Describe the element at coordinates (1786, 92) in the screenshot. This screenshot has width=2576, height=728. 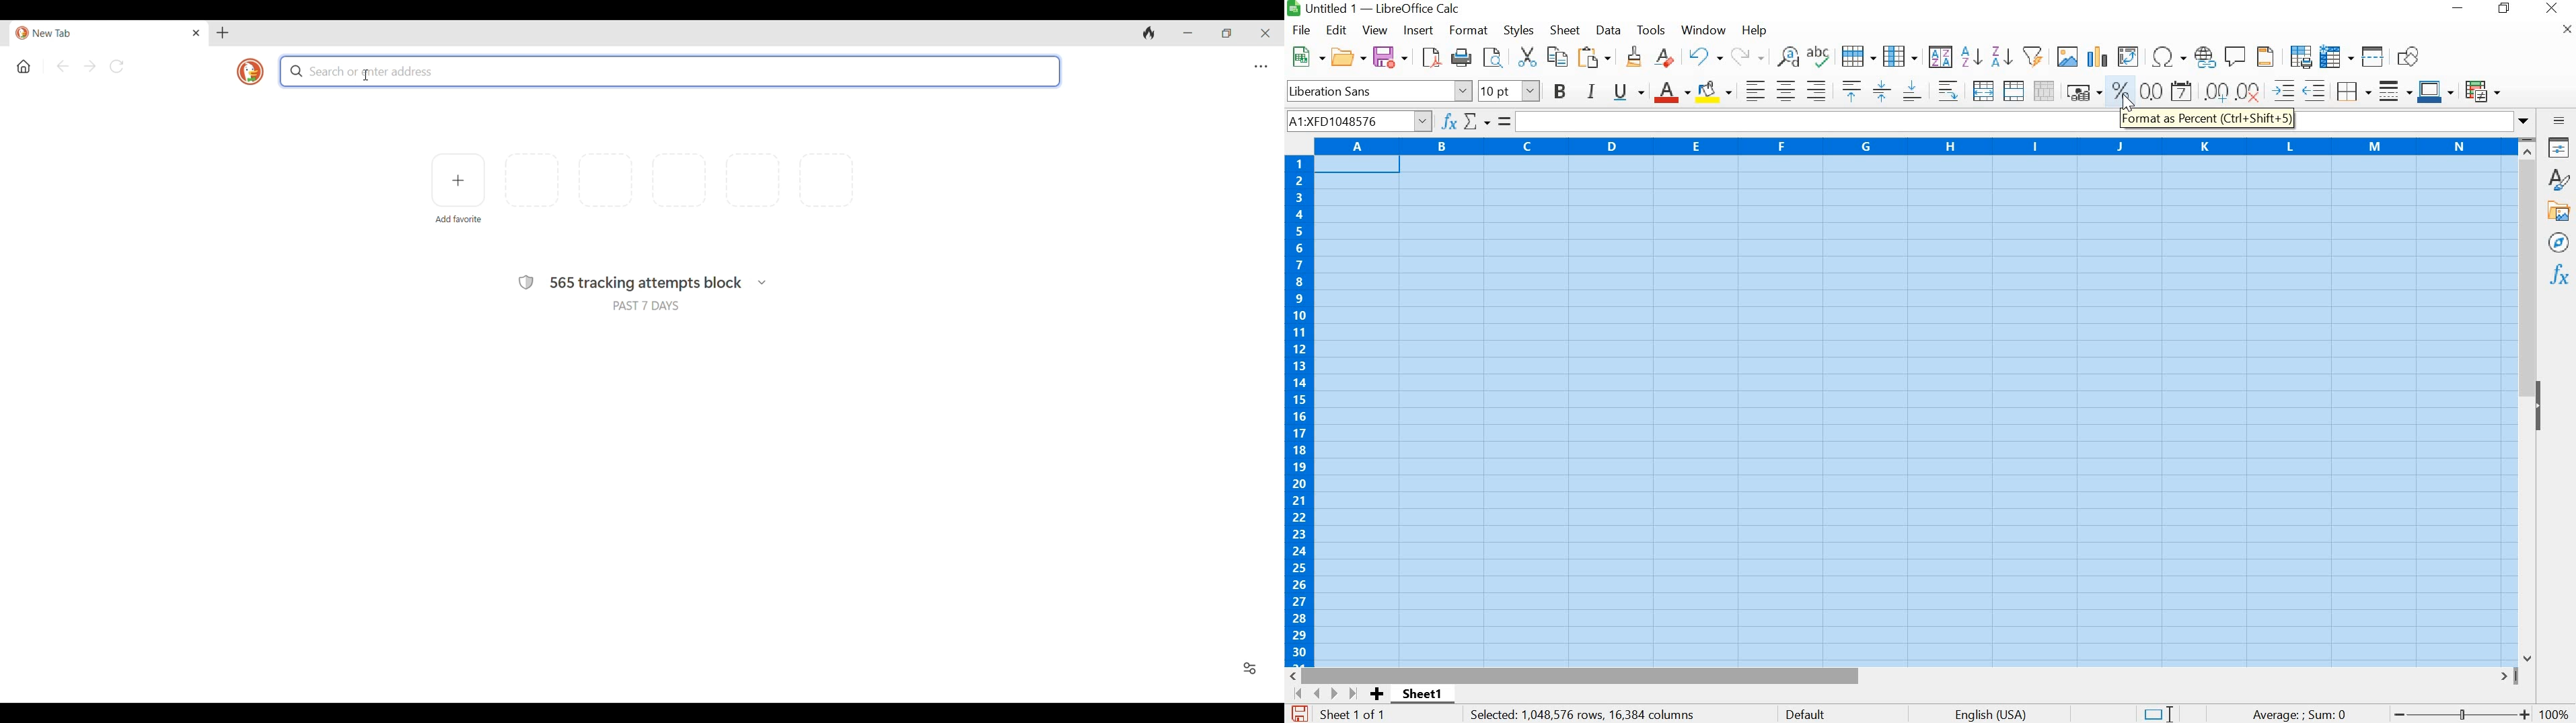
I see `Align Center` at that location.